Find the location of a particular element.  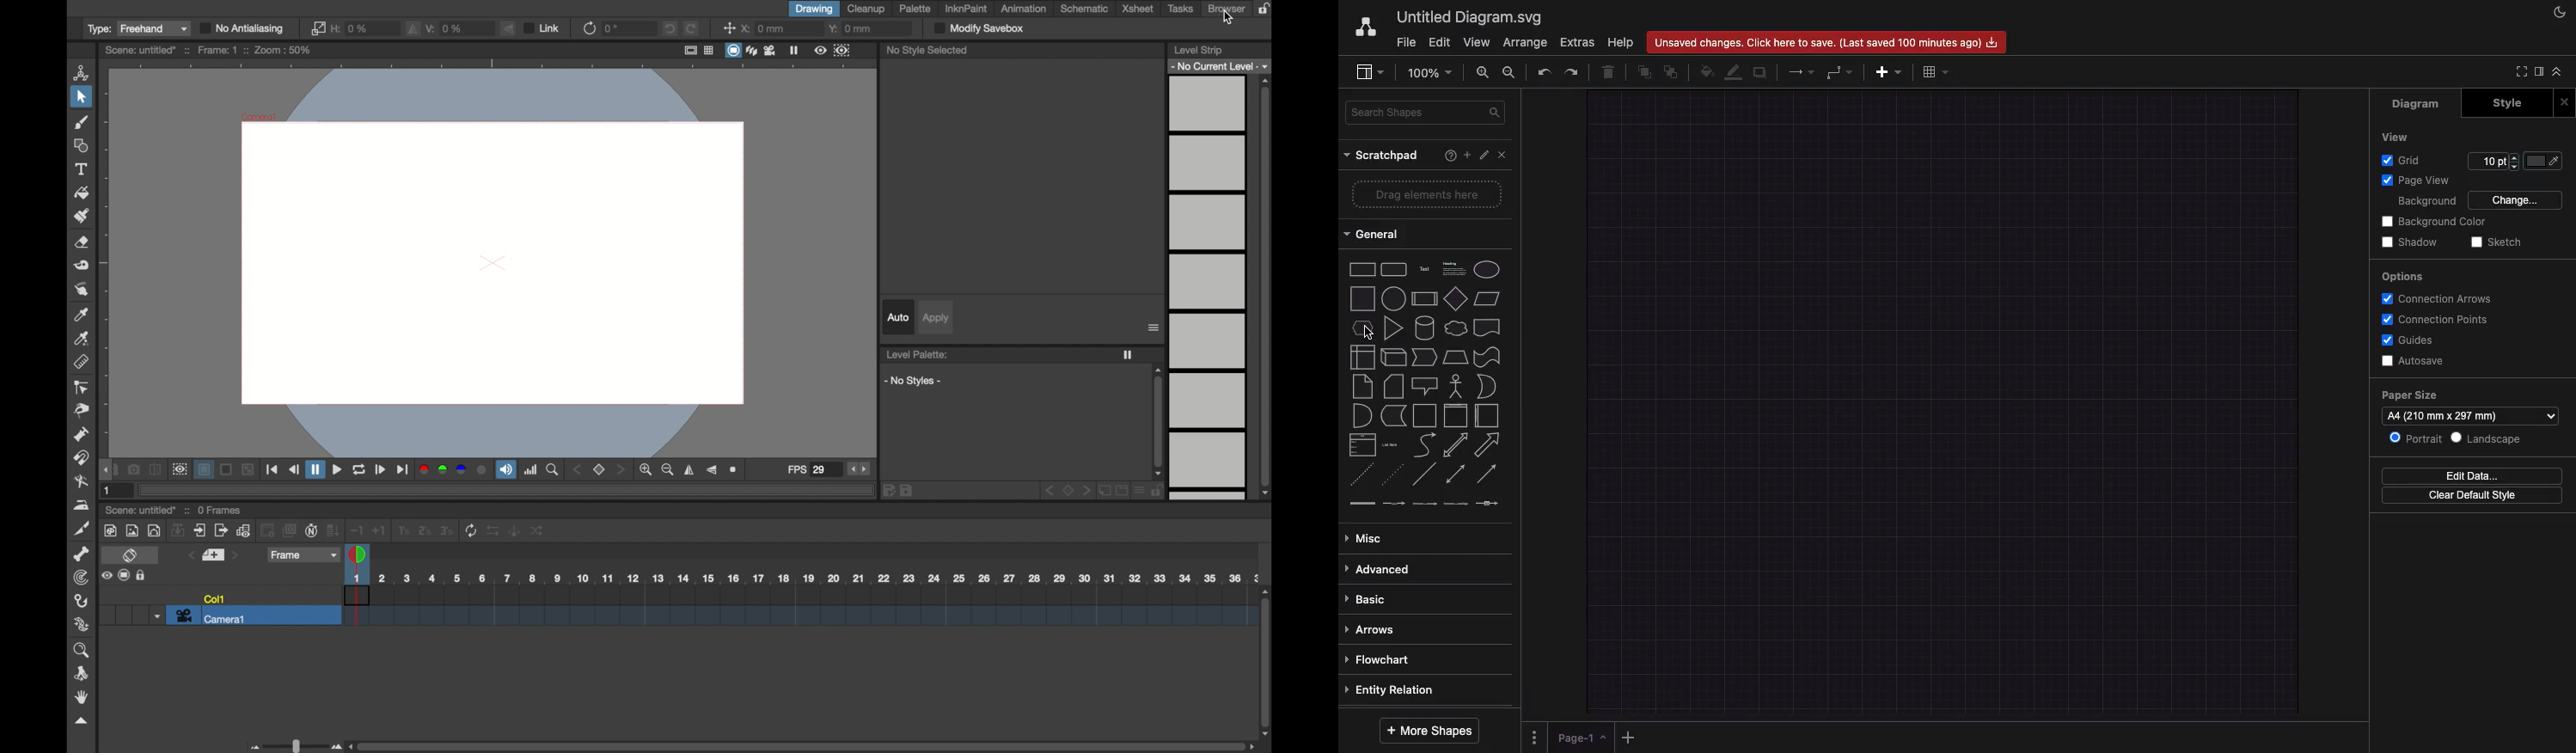

canvas is located at coordinates (488, 260).